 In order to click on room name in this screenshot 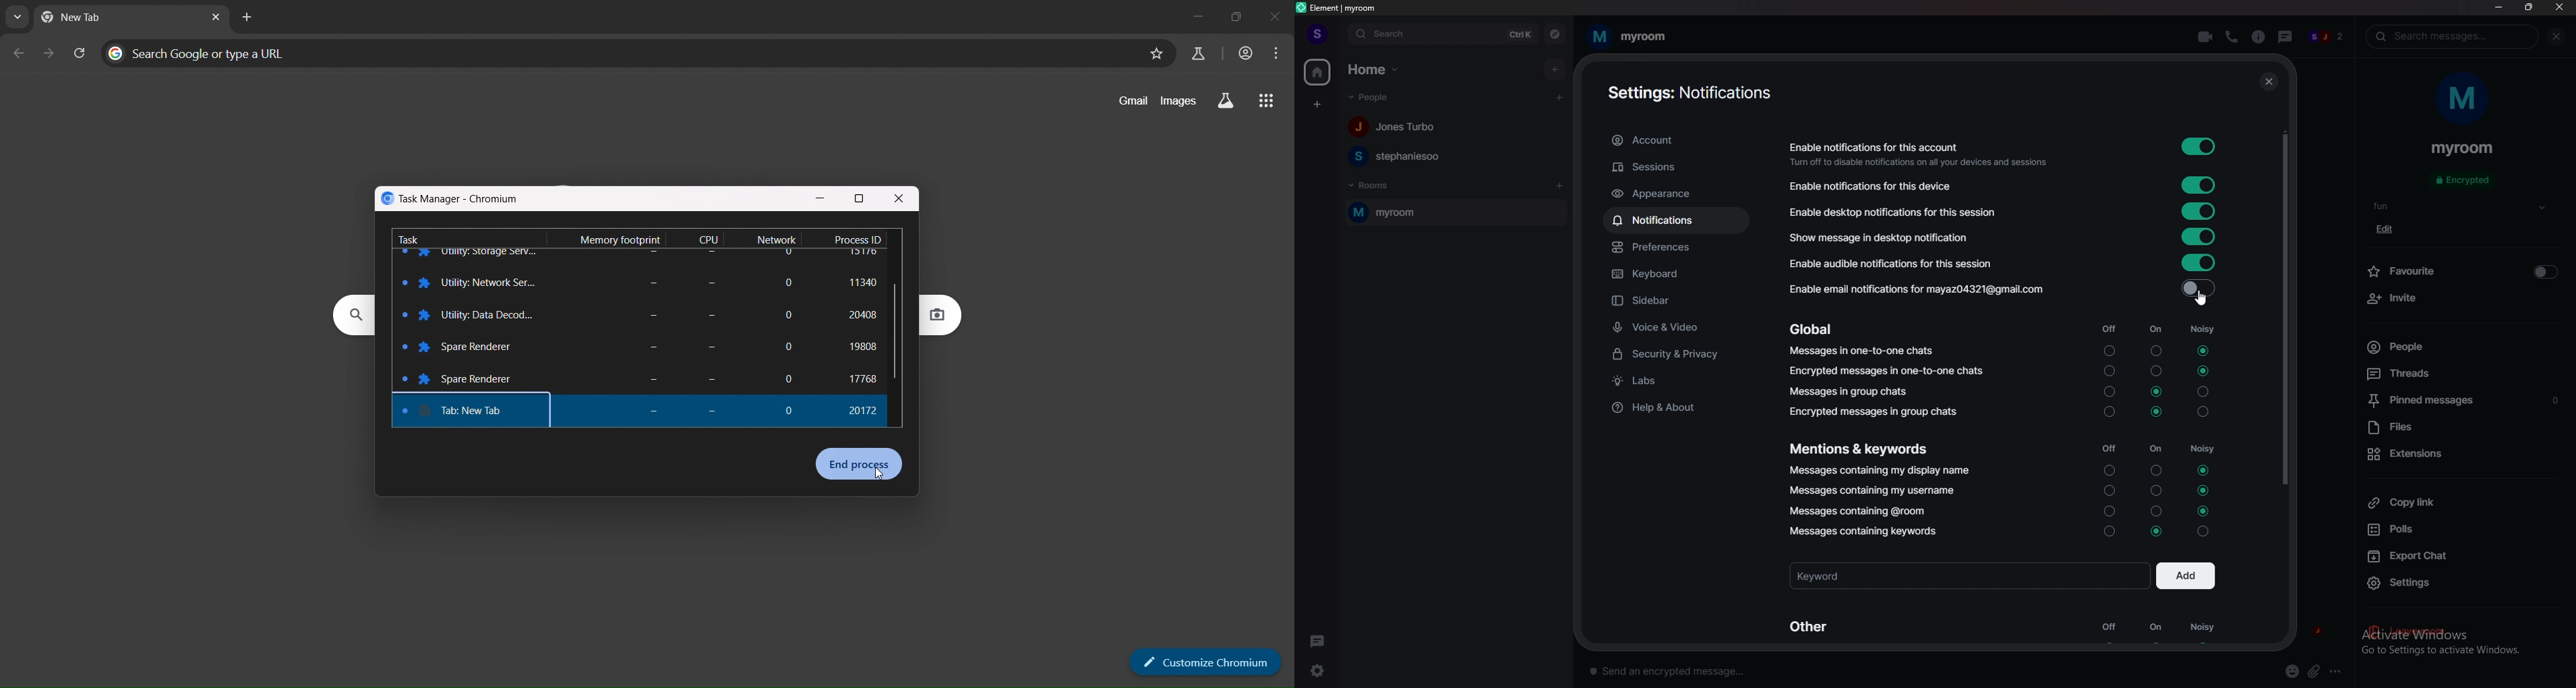, I will do `click(2463, 149)`.